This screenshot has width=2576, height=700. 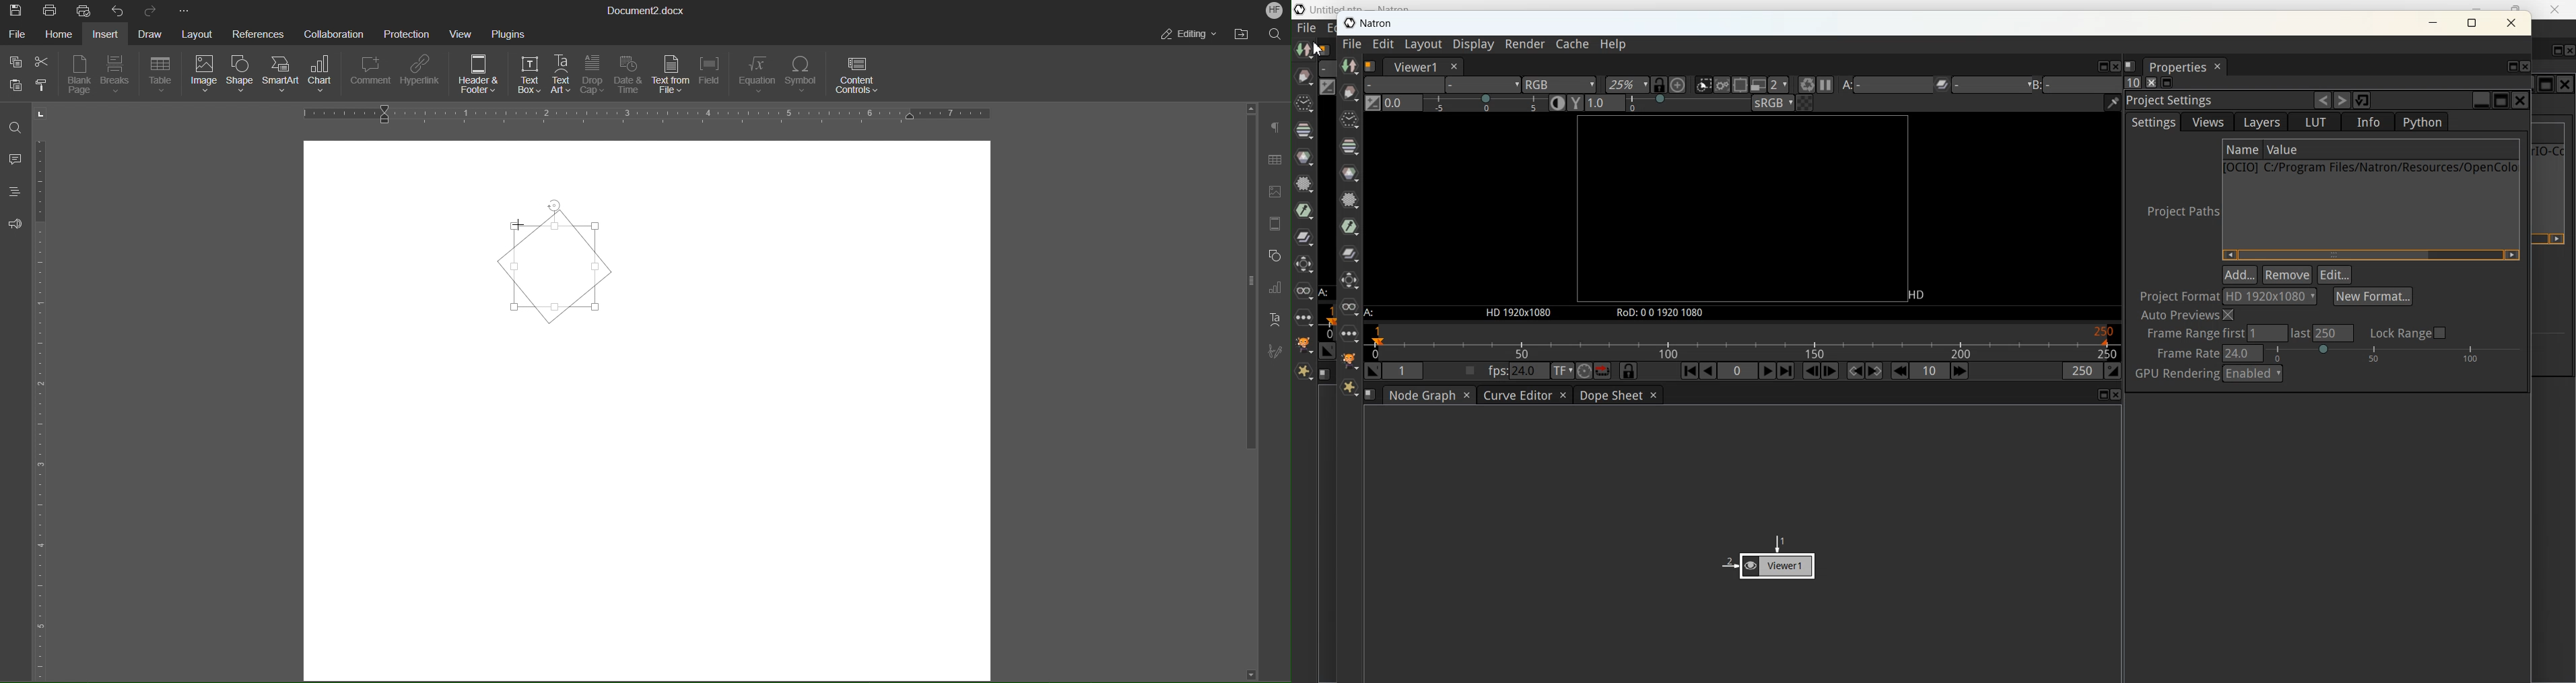 What do you see at coordinates (332, 32) in the screenshot?
I see `Collaboration` at bounding box center [332, 32].